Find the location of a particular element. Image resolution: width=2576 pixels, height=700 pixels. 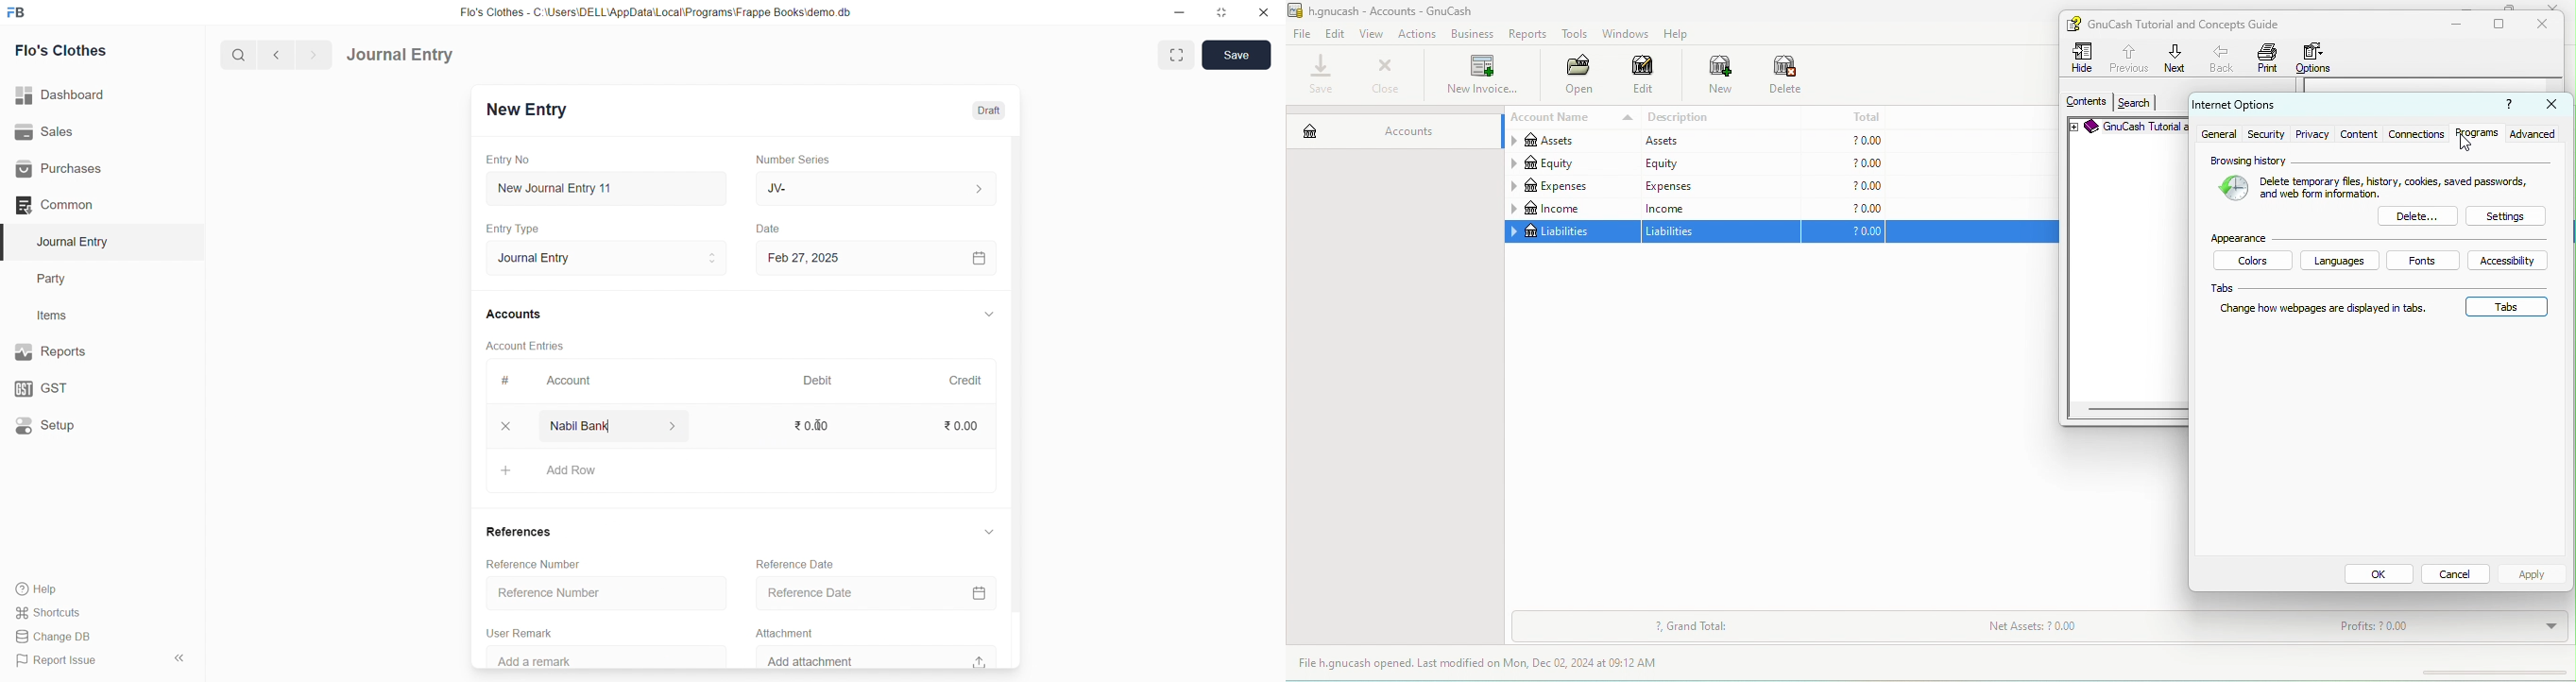

Items is located at coordinates (57, 315).